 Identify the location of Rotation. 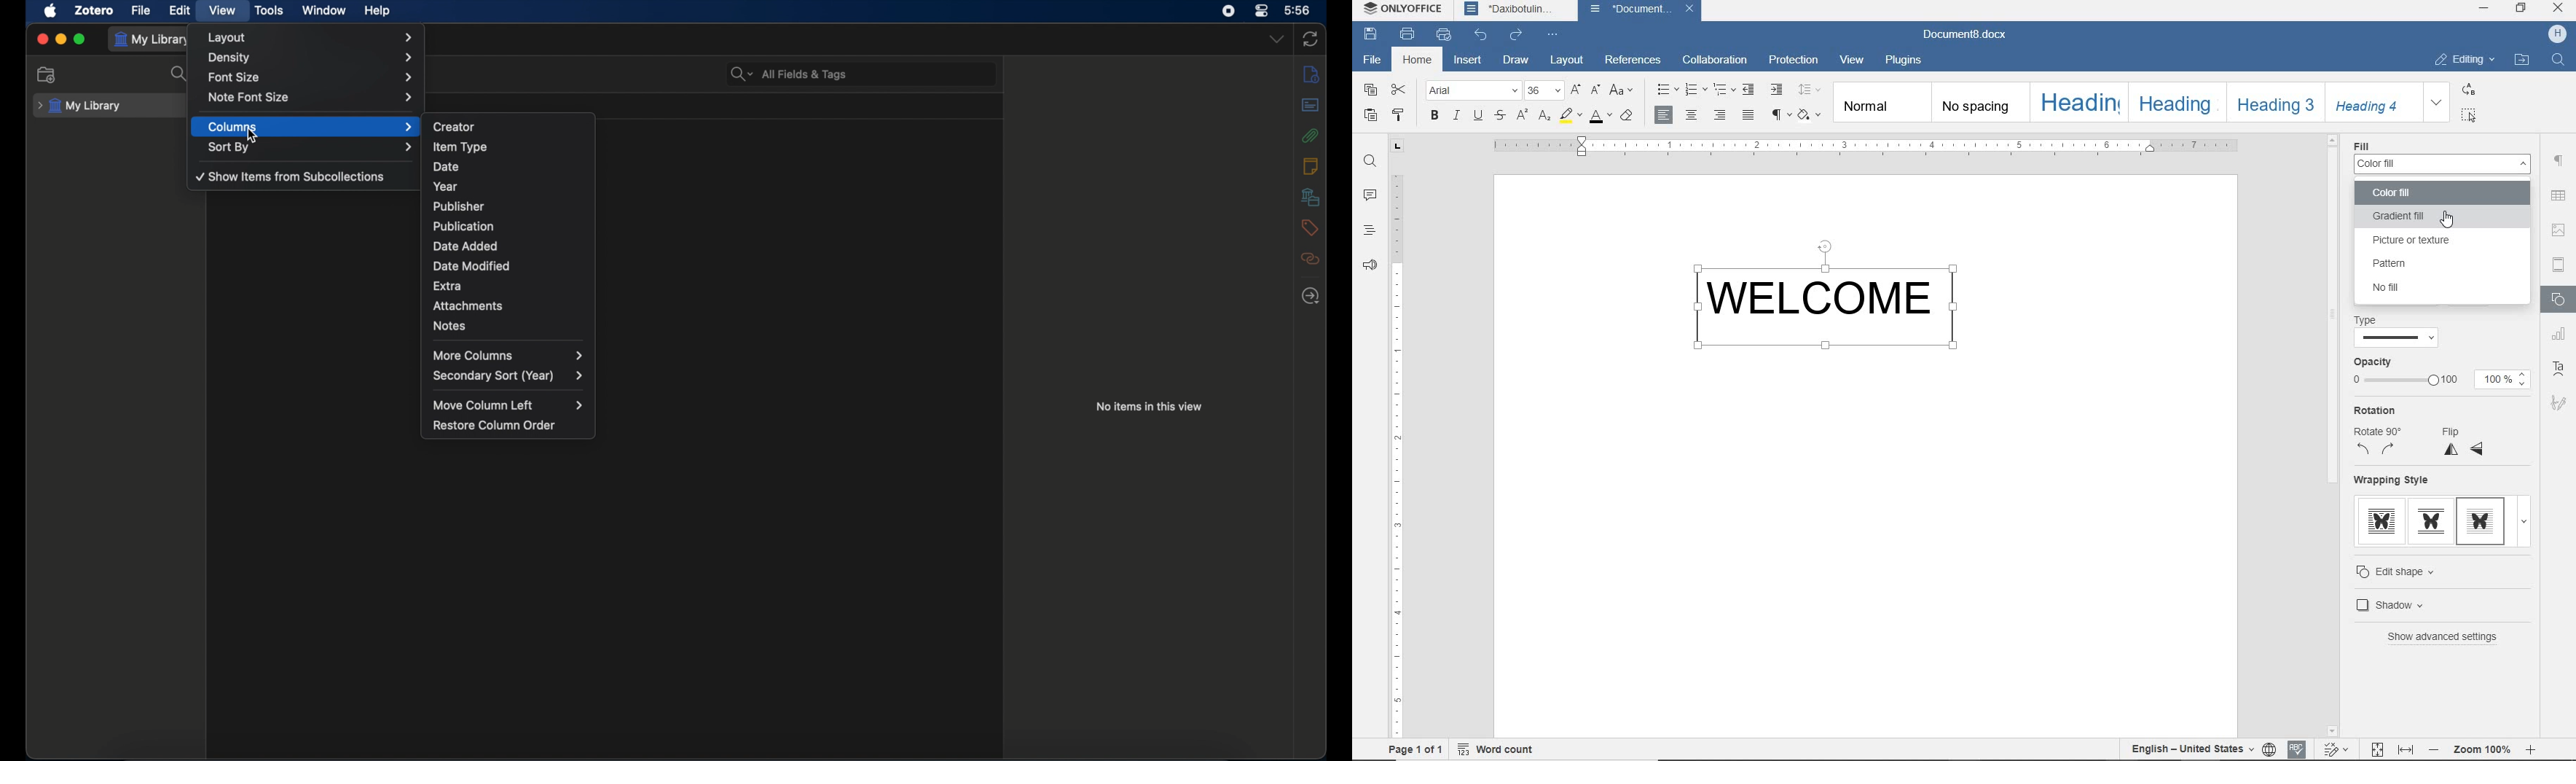
(2375, 410).